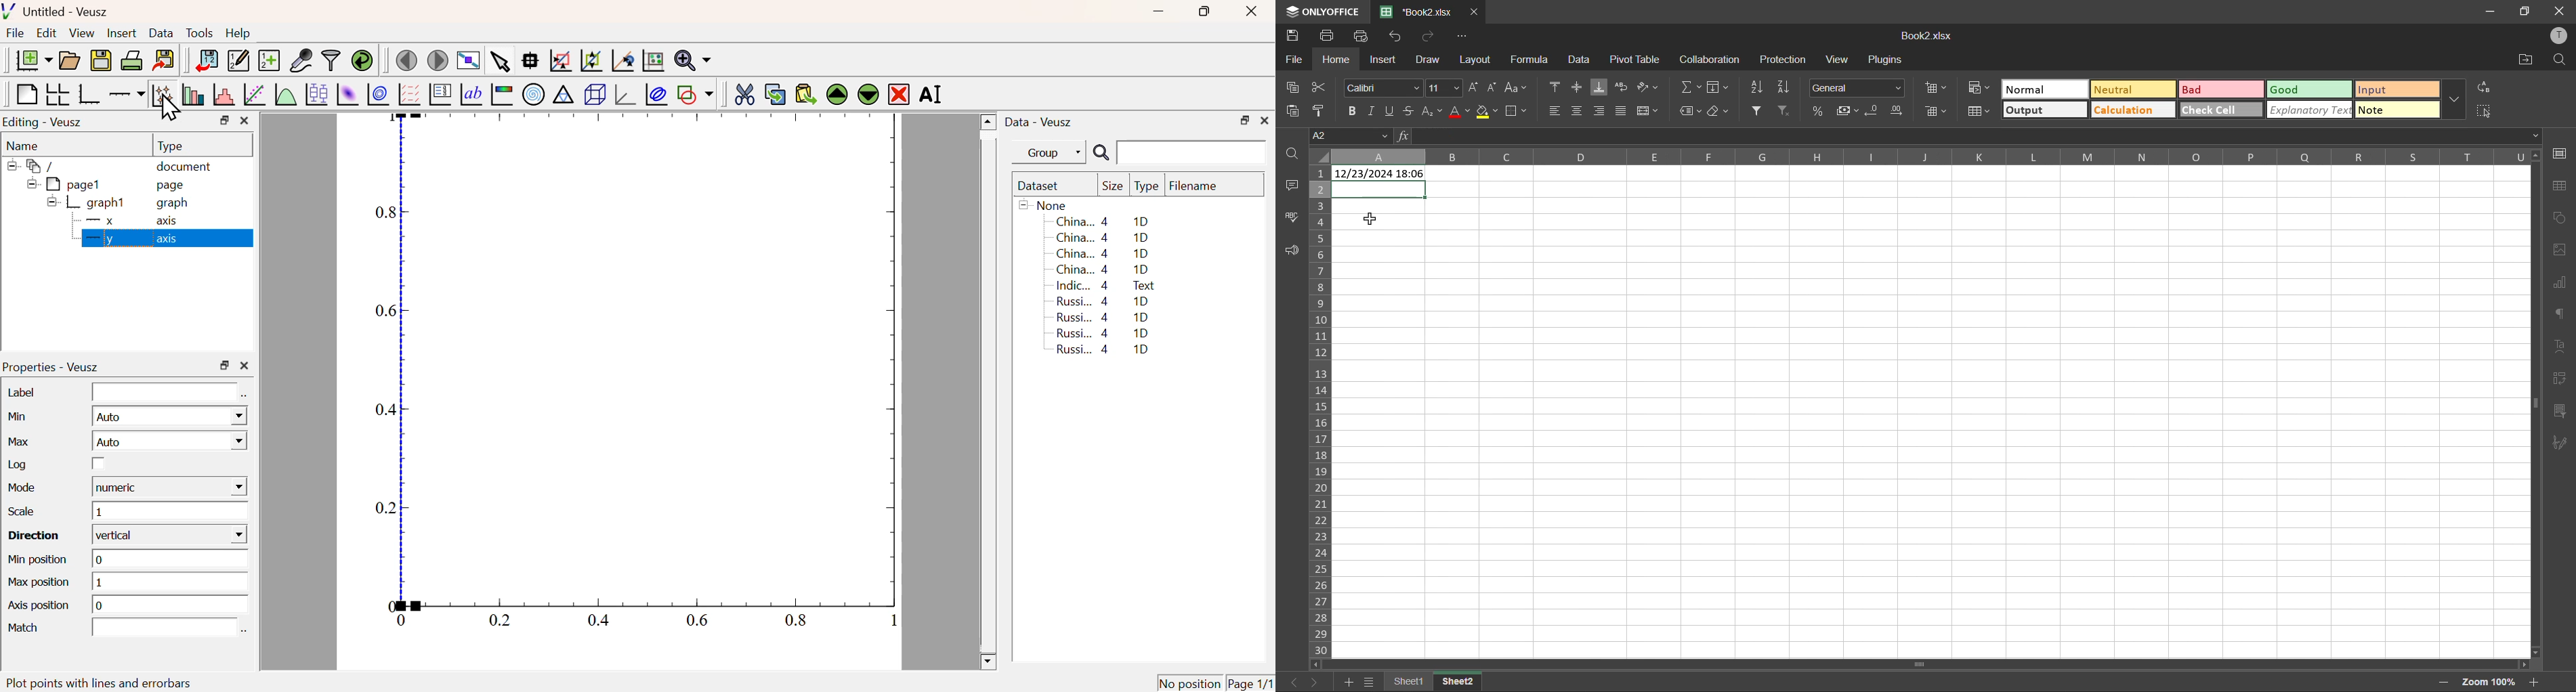 The width and height of the screenshot is (2576, 700). Describe the element at coordinates (1380, 175) in the screenshot. I see `12/23/2024 18:06` at that location.